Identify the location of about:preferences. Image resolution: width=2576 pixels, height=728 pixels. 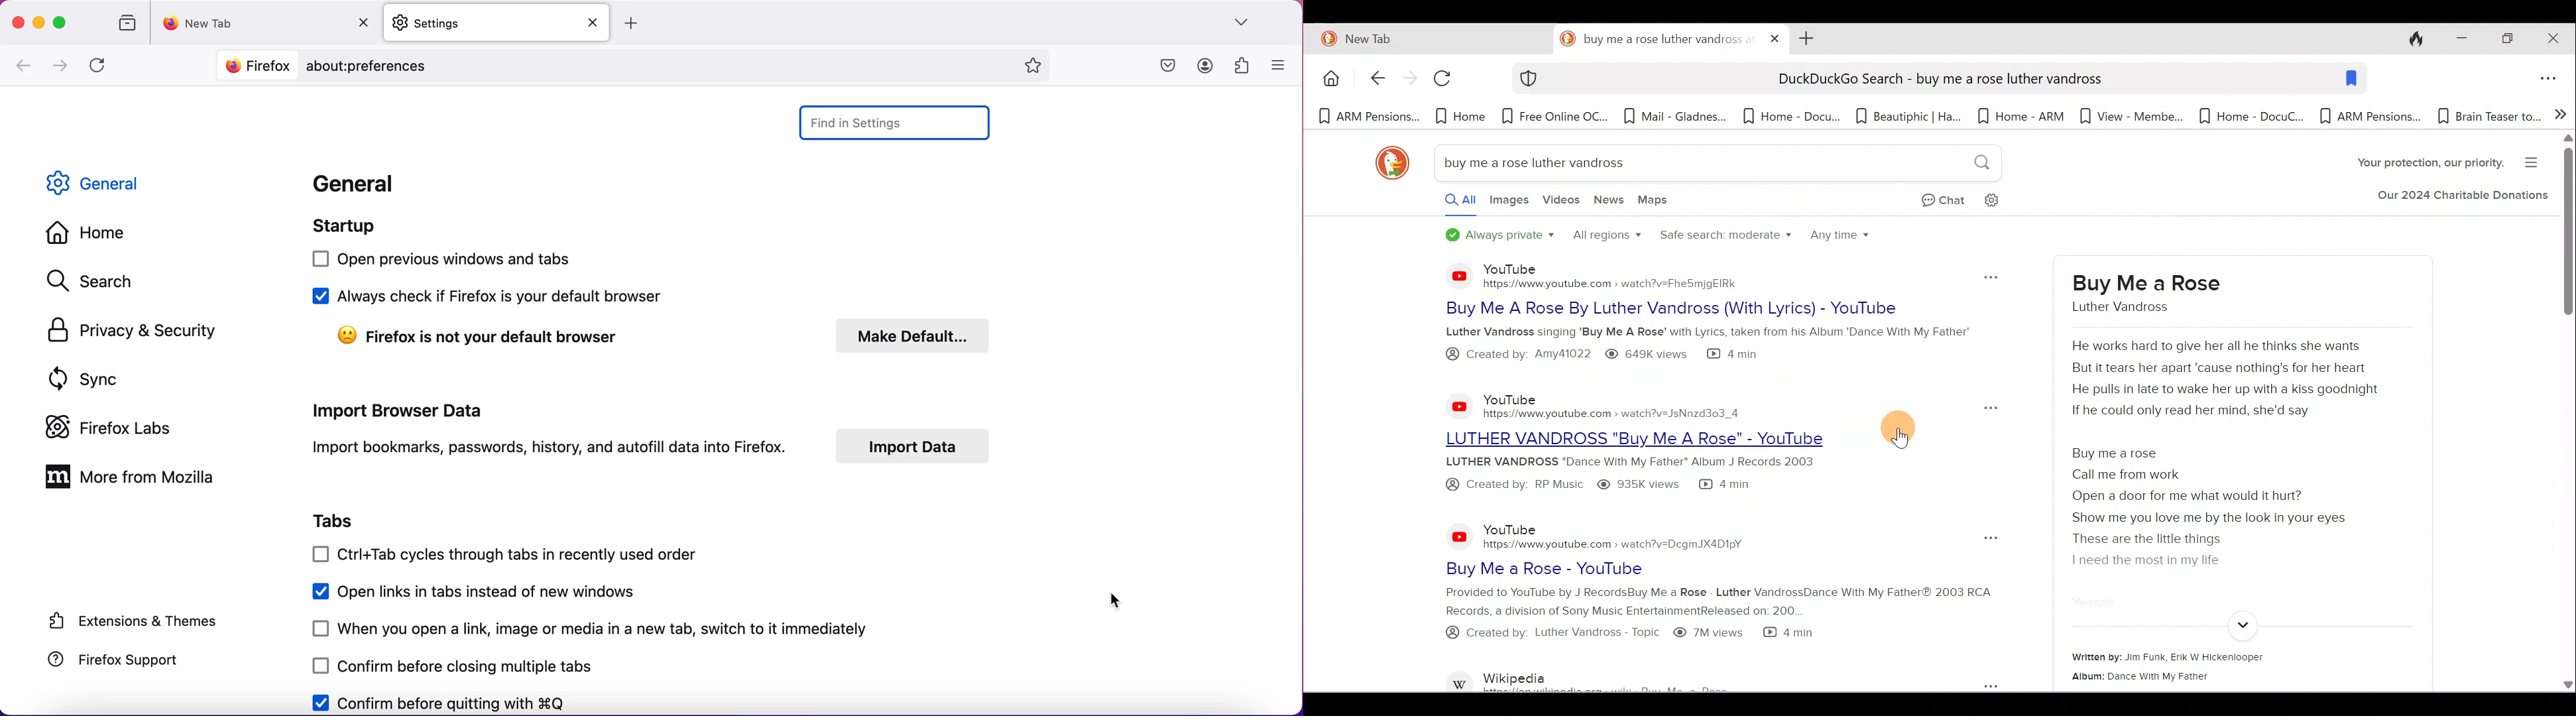
(620, 68).